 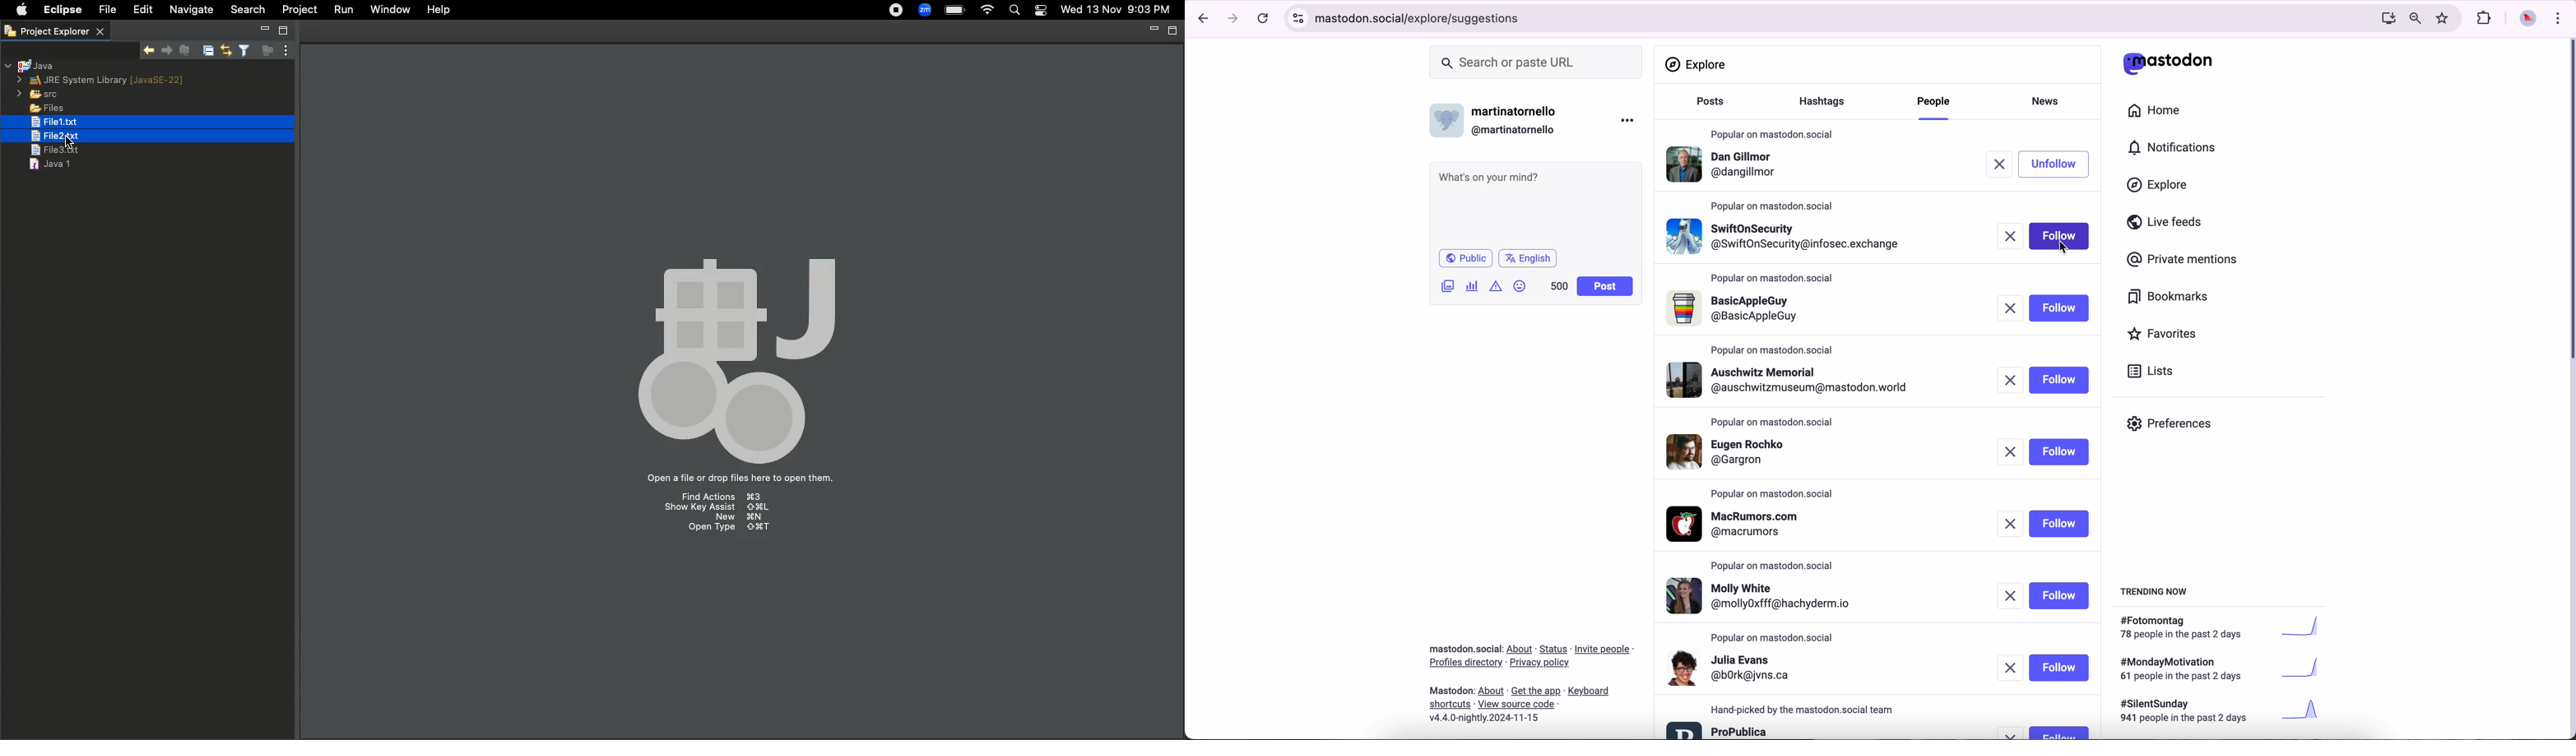 I want to click on popular on mastodon.social, so click(x=1774, y=638).